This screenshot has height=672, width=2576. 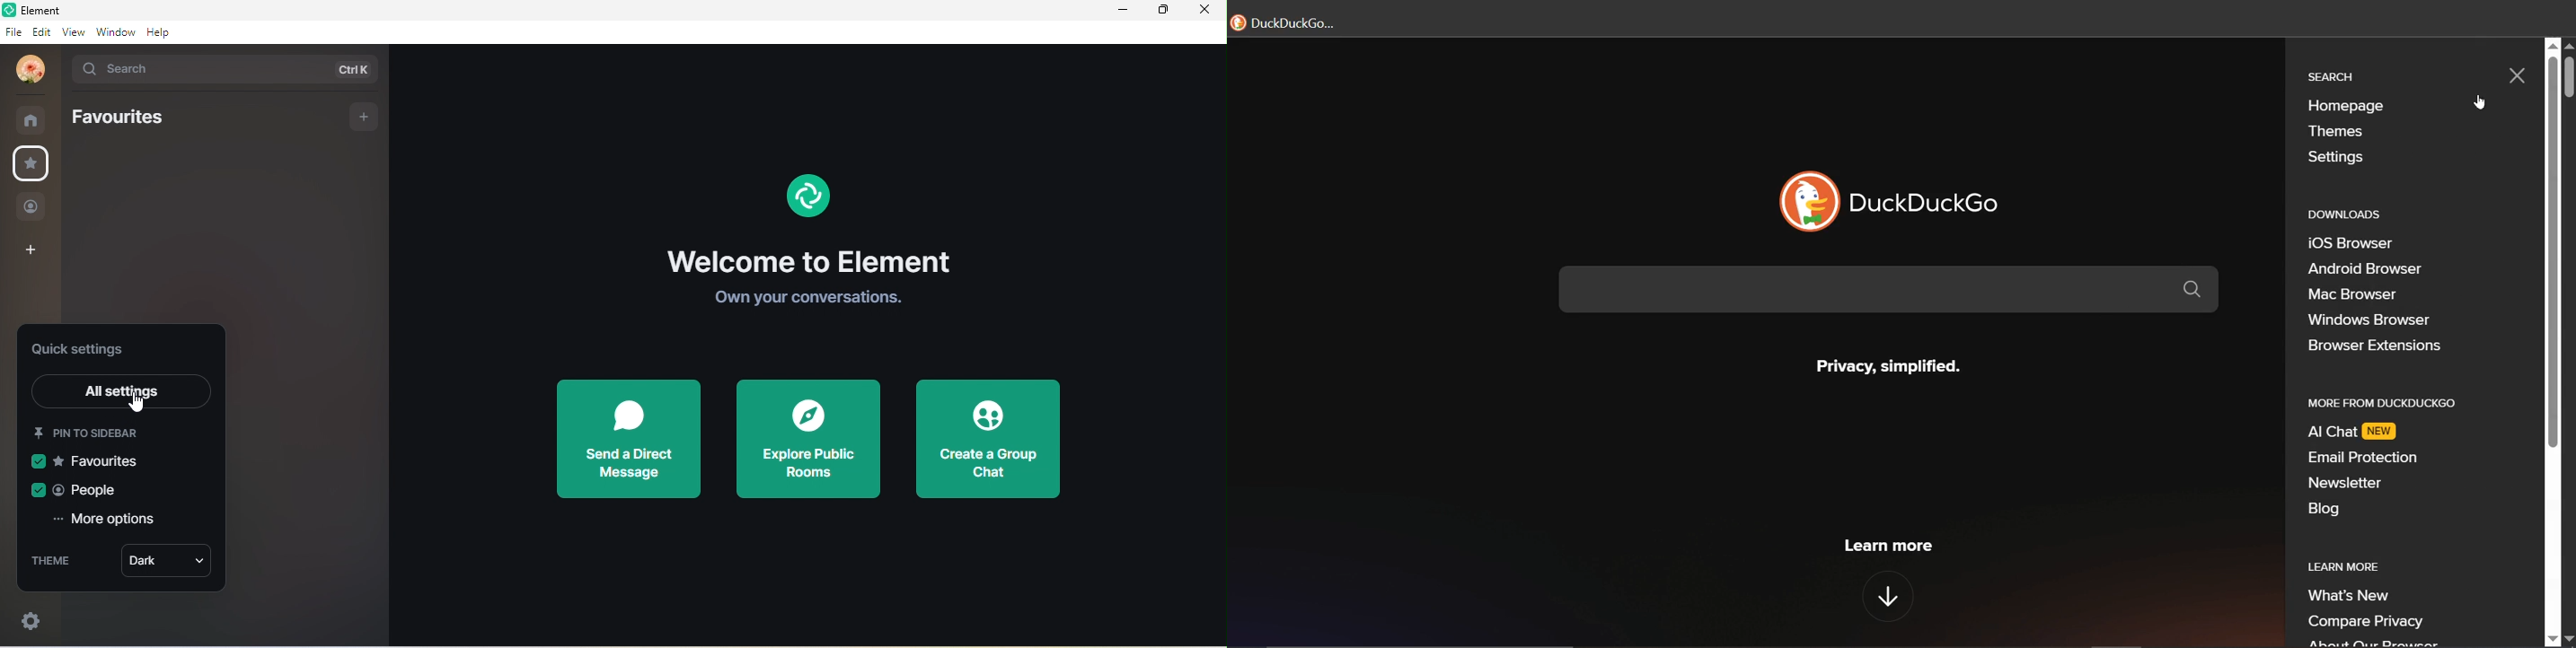 What do you see at coordinates (2478, 103) in the screenshot?
I see `cursor` at bounding box center [2478, 103].